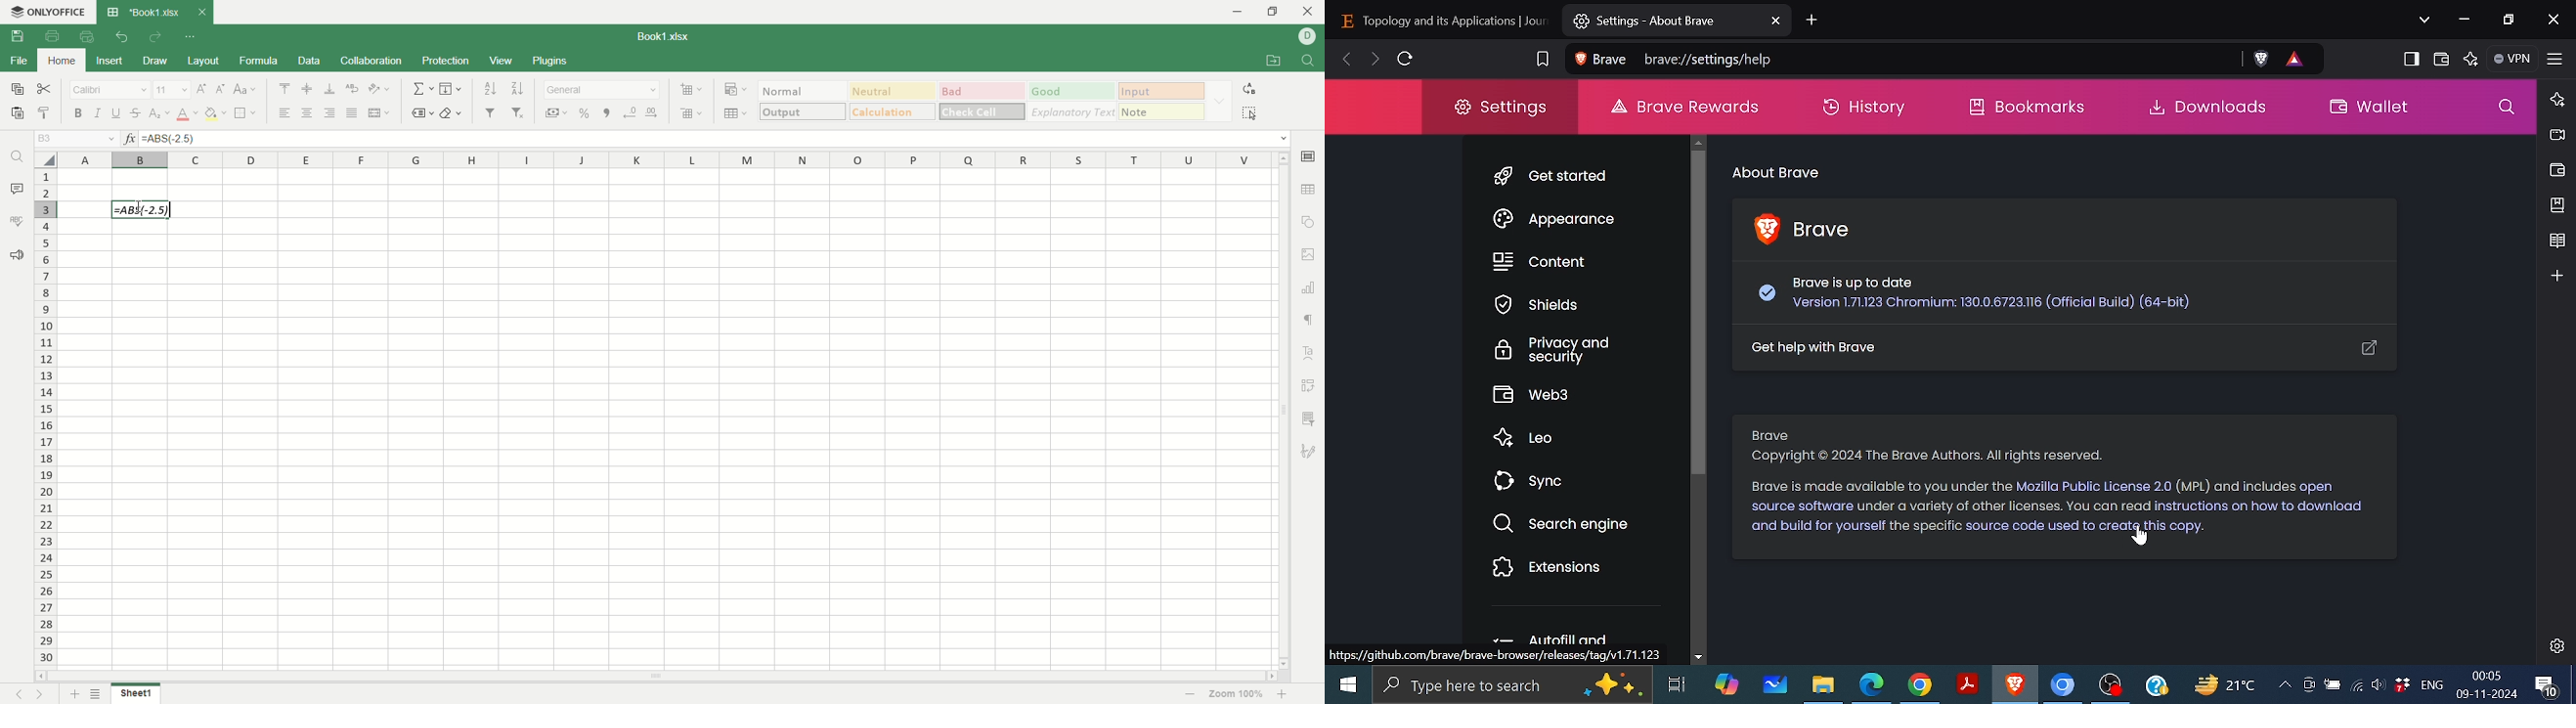  What do you see at coordinates (2208, 109) in the screenshot?
I see `Downloads` at bounding box center [2208, 109].